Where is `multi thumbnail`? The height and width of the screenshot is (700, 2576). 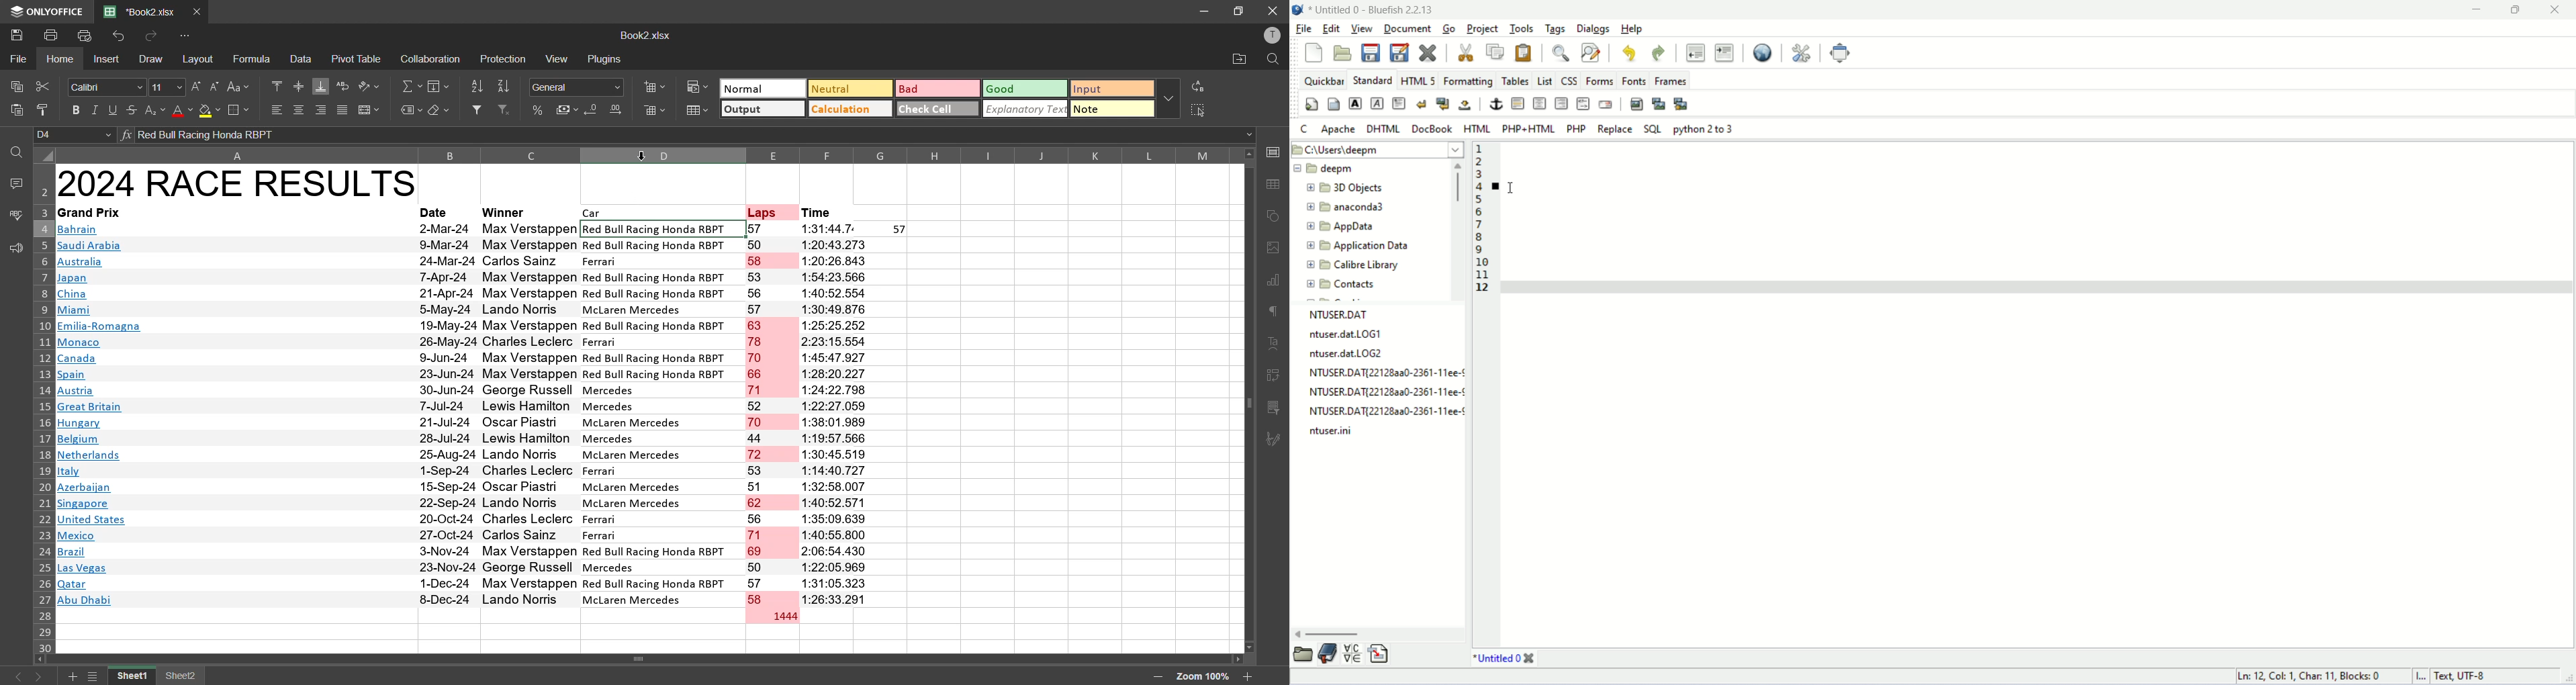 multi thumbnail is located at coordinates (1682, 102).